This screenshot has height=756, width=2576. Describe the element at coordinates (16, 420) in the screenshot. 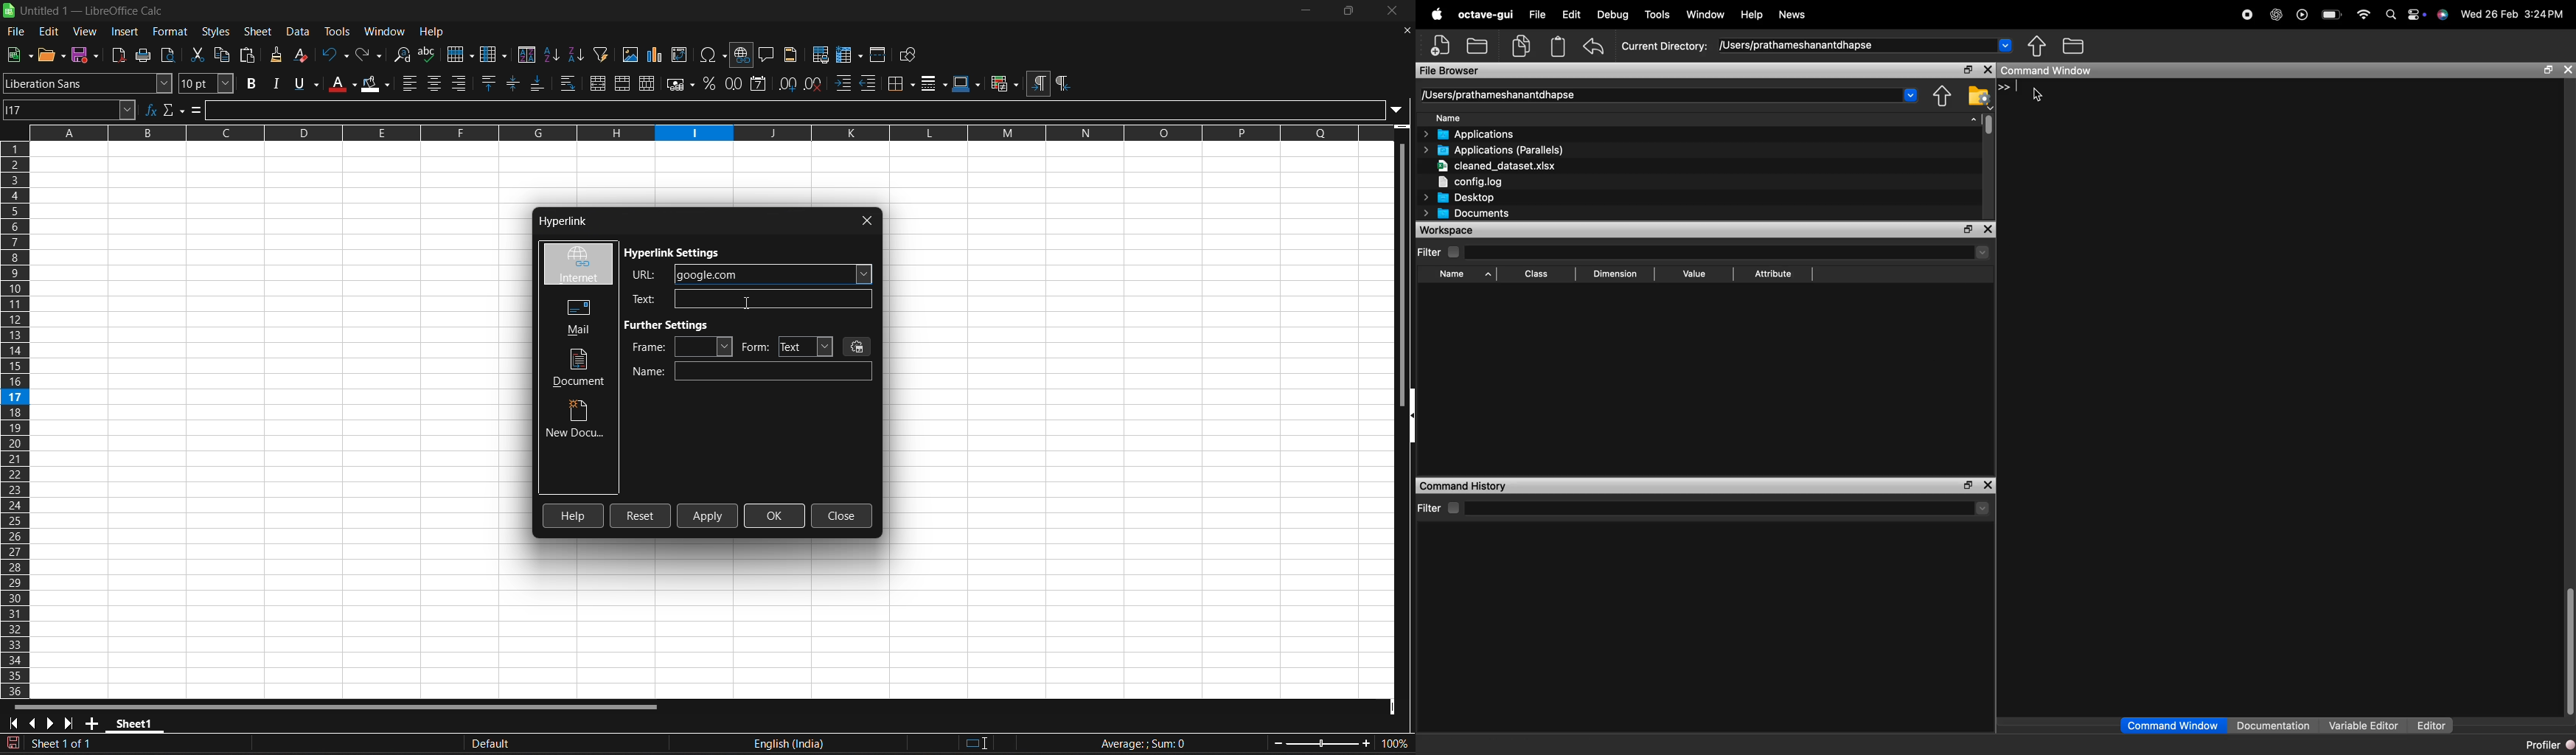

I see `columns` at that location.